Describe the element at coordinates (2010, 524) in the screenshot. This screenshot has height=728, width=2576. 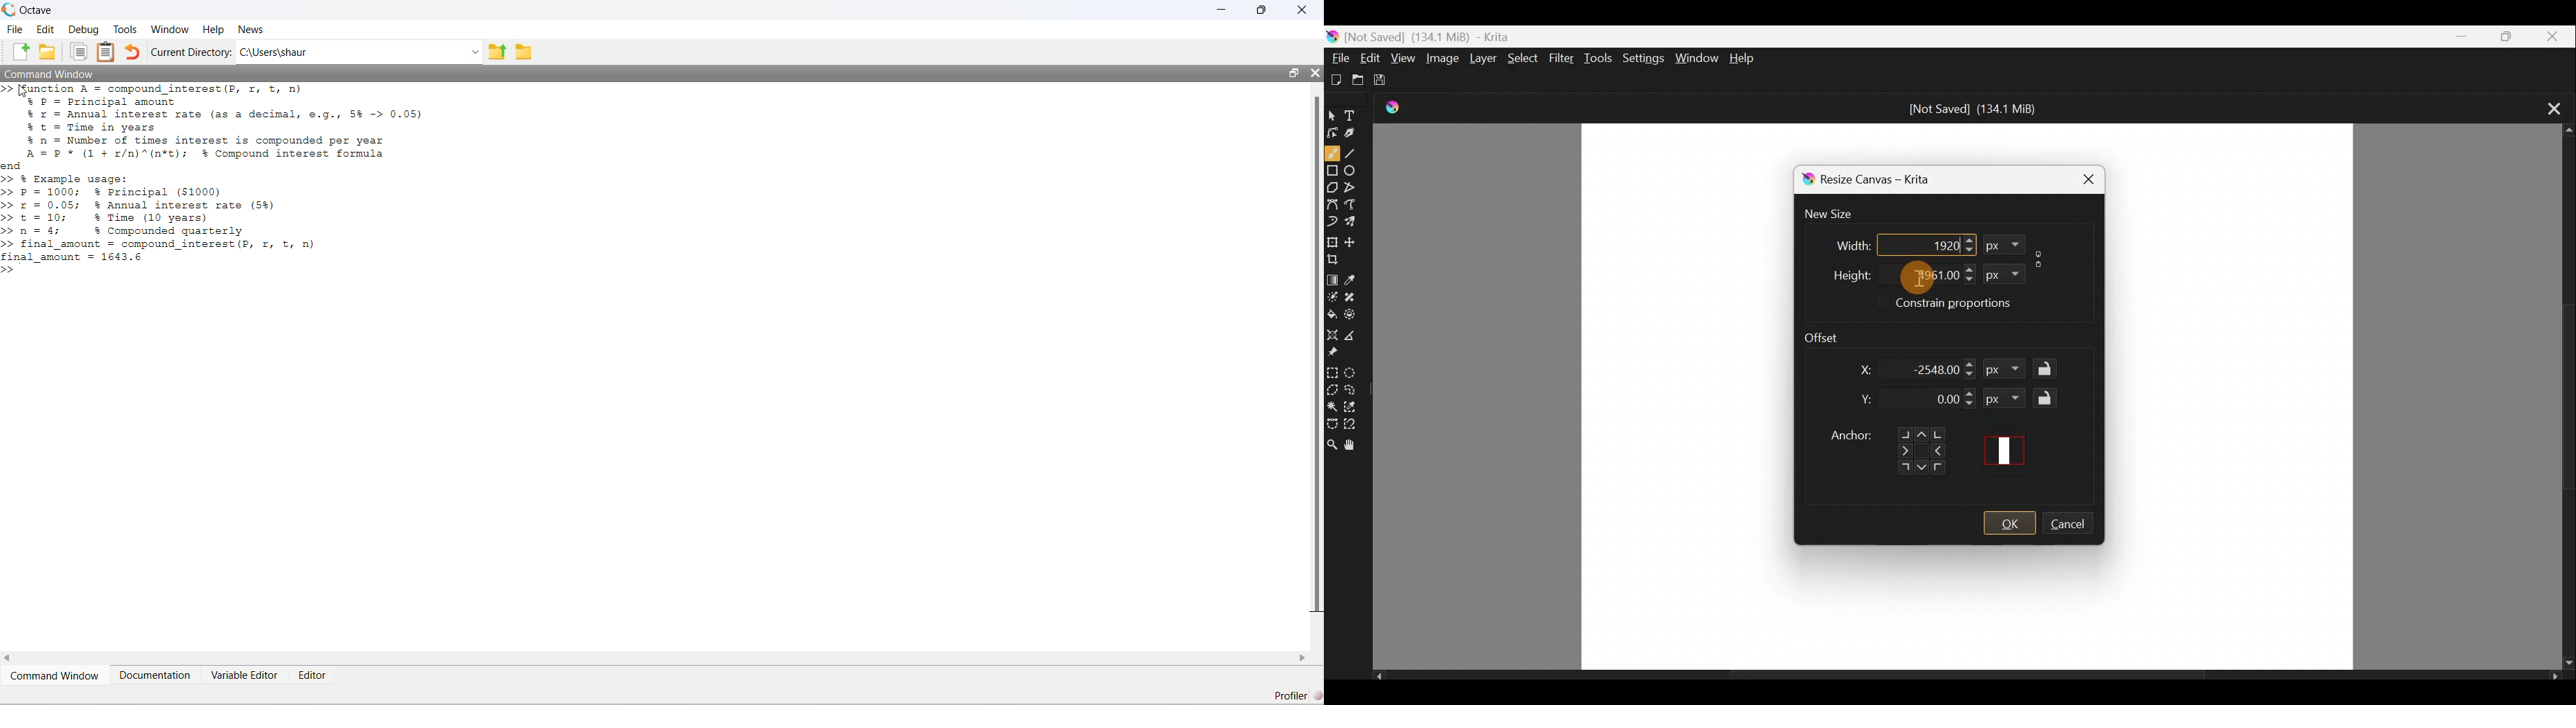
I see `OK` at that location.